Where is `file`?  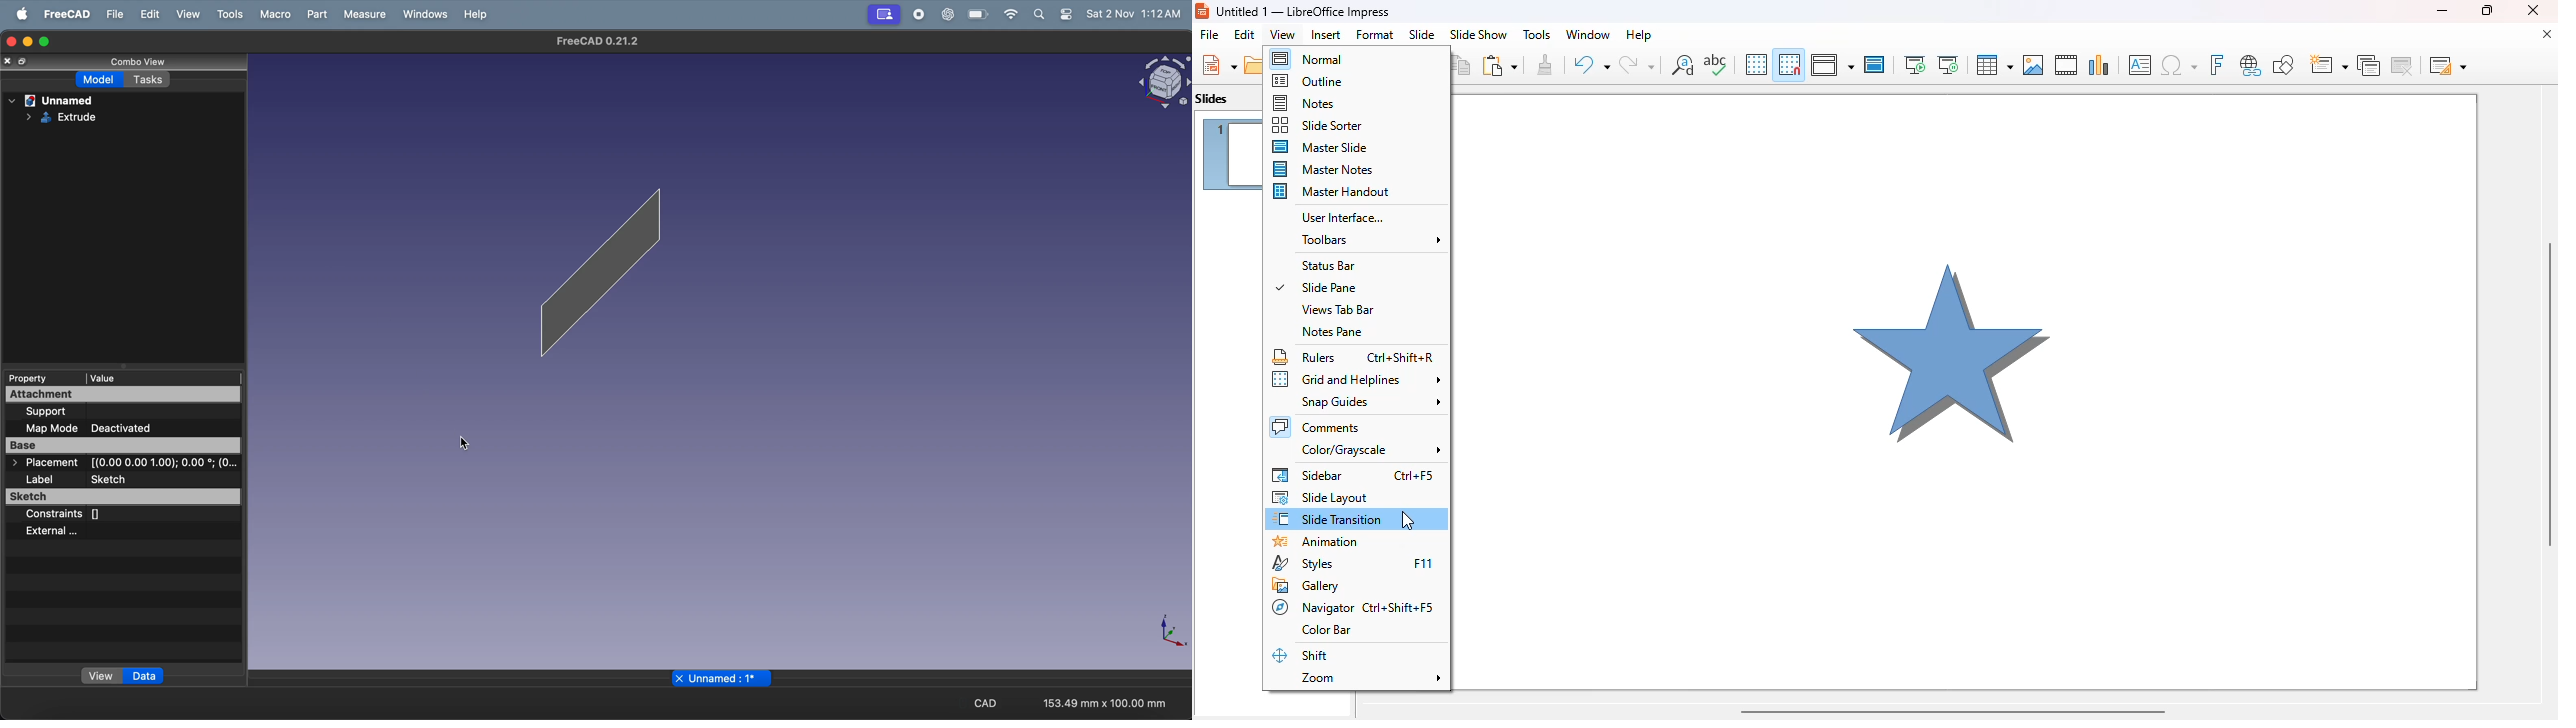 file is located at coordinates (115, 15).